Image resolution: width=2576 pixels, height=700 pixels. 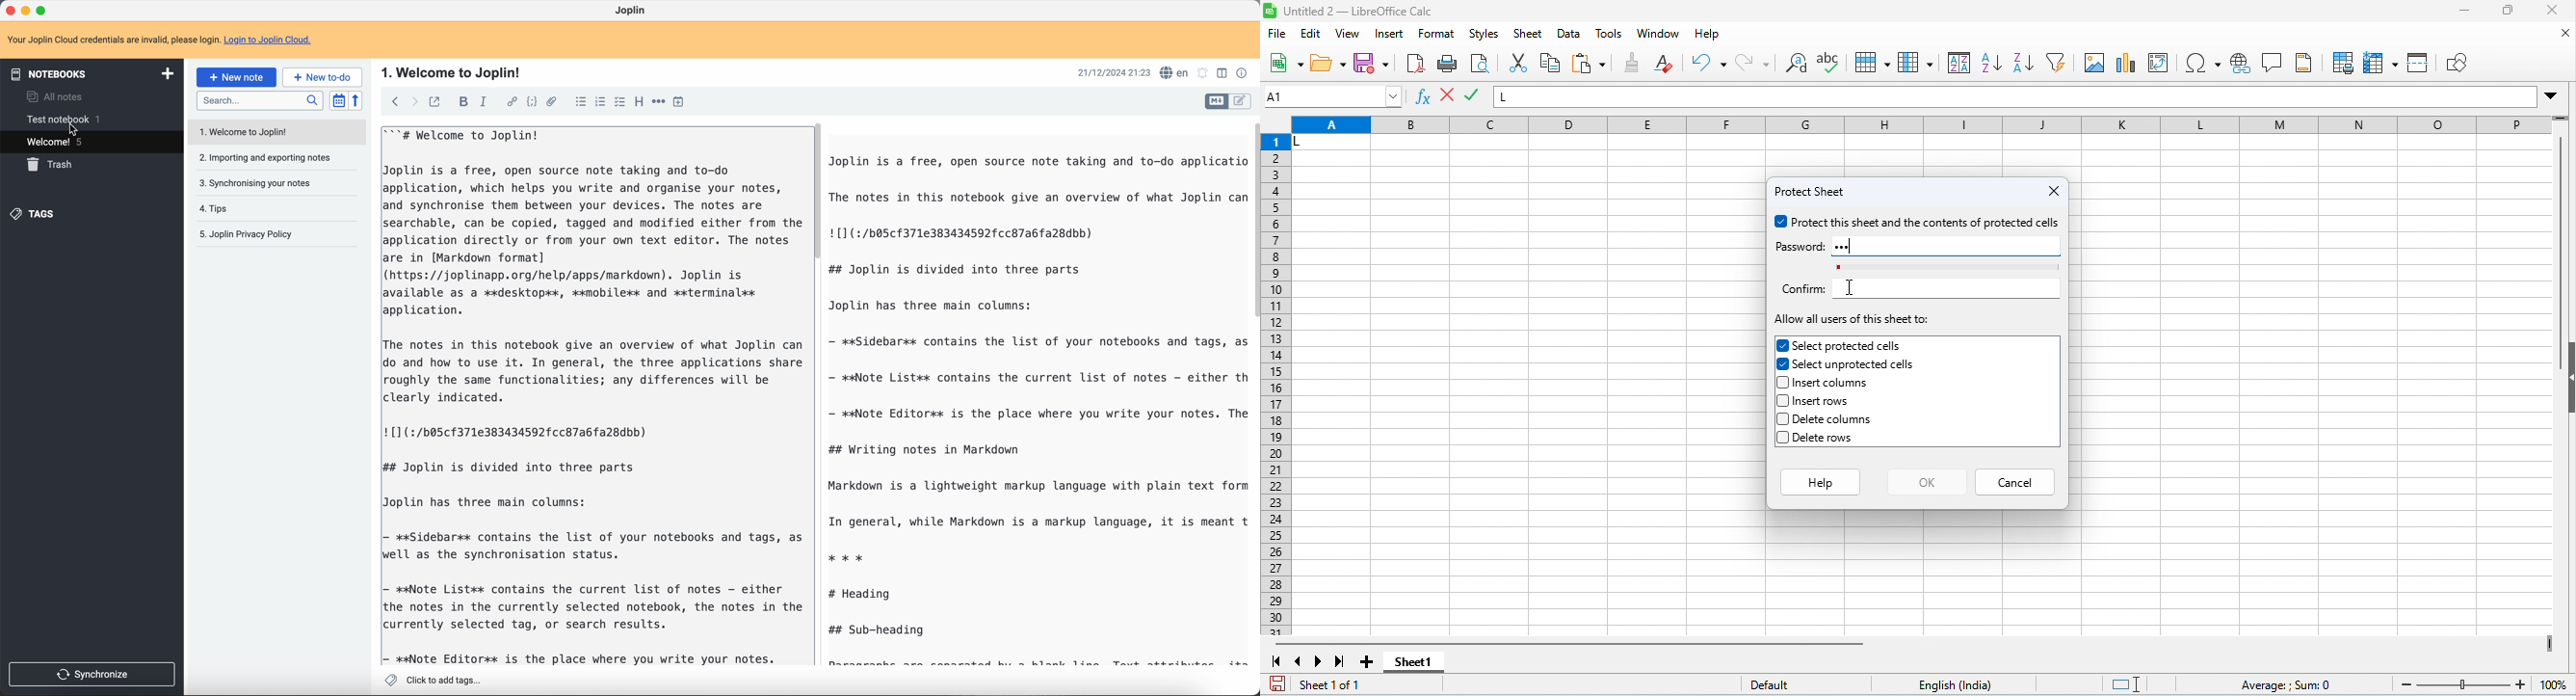 What do you see at coordinates (2203, 63) in the screenshot?
I see `insert special characters` at bounding box center [2203, 63].